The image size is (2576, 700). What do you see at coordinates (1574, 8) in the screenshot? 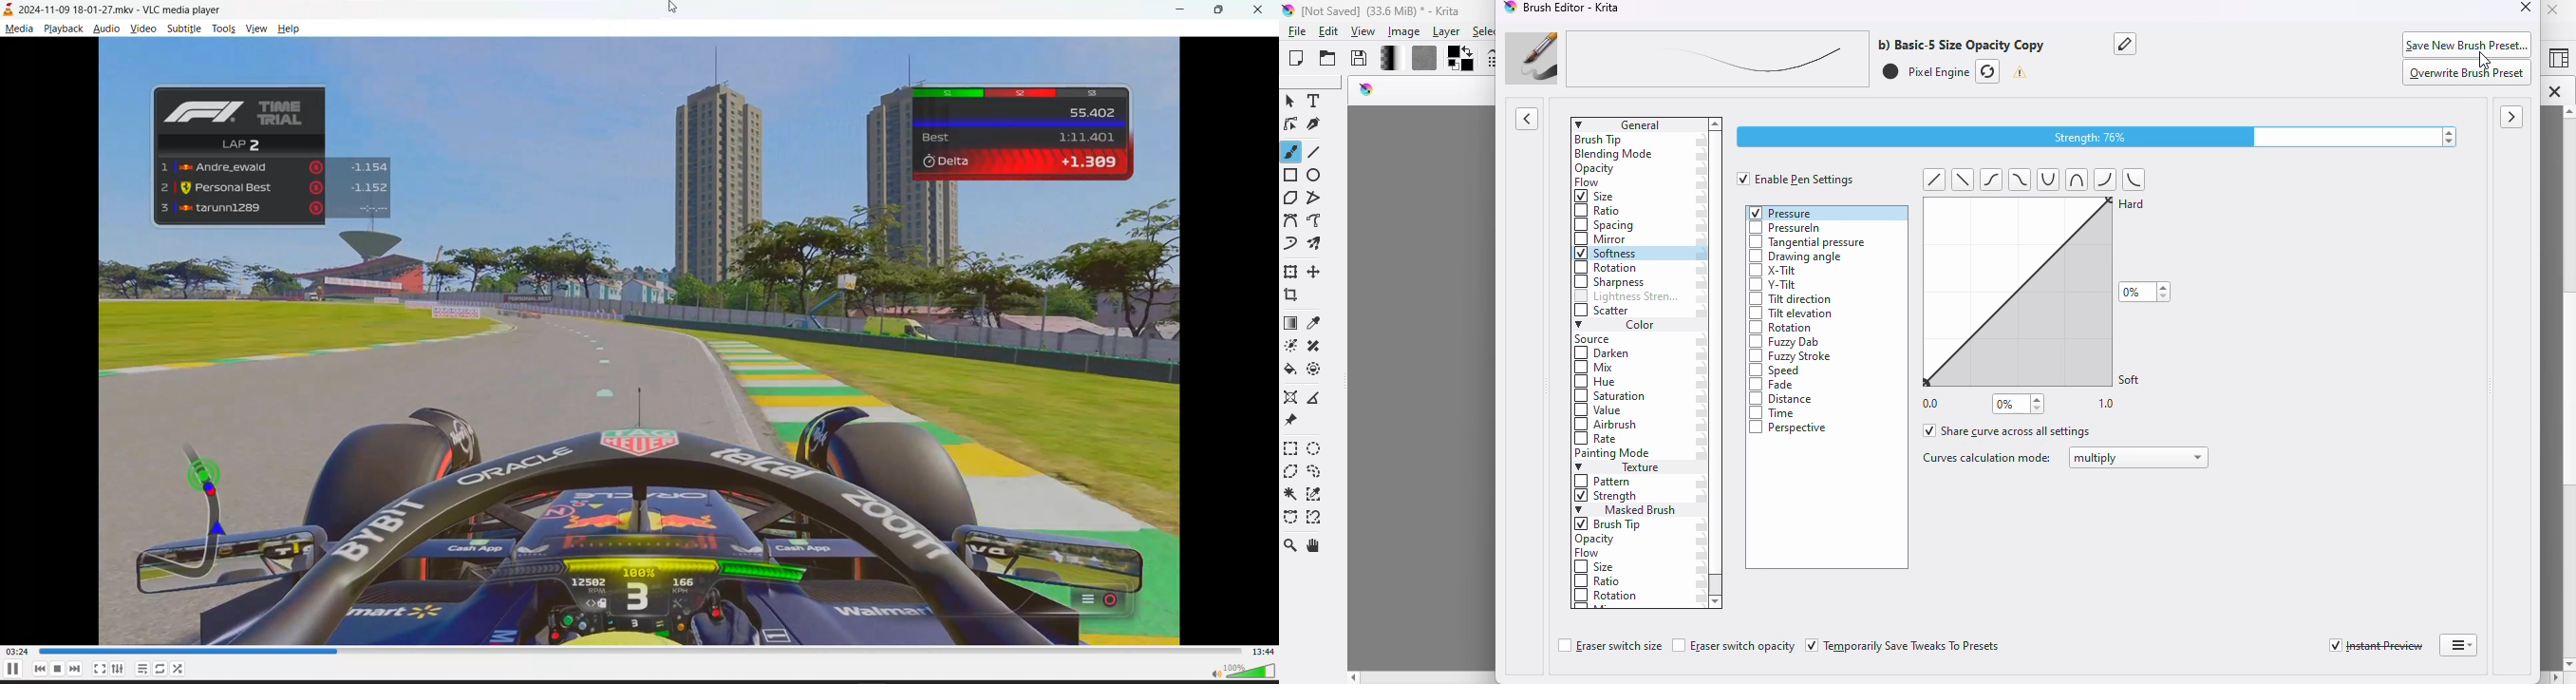
I see `brush editor - Krita` at bounding box center [1574, 8].